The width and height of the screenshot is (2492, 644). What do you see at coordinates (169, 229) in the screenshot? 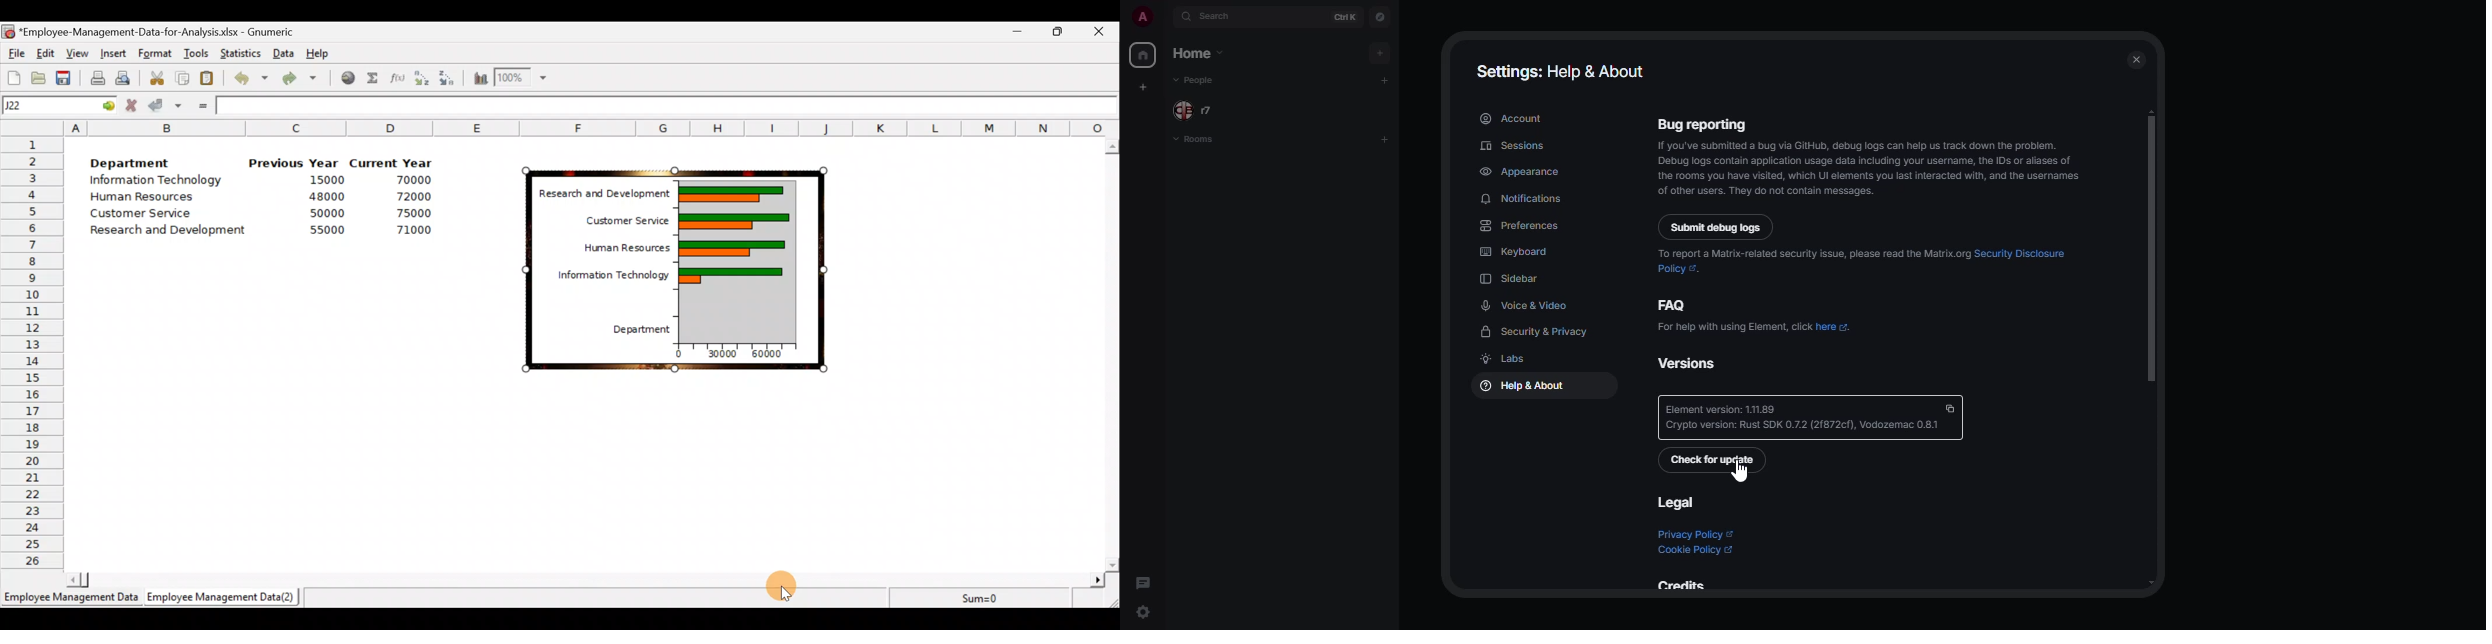
I see `Research and development` at bounding box center [169, 229].